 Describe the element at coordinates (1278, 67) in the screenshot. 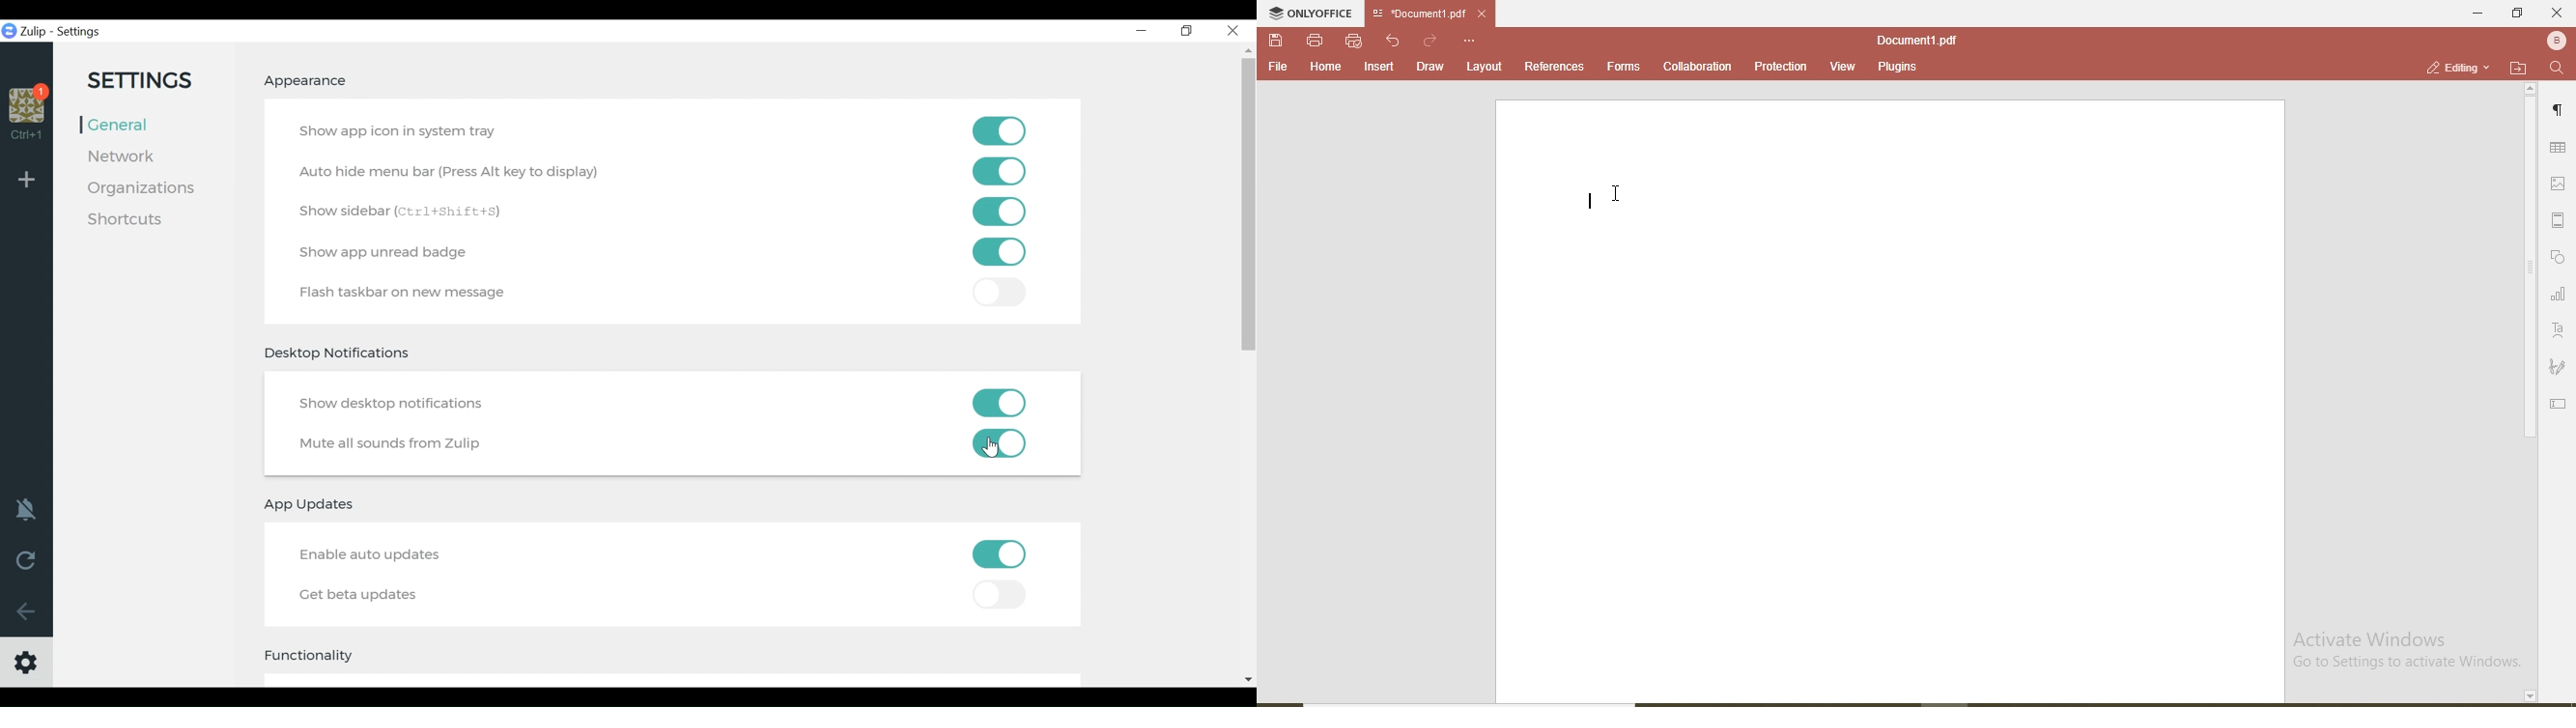

I see `file` at that location.